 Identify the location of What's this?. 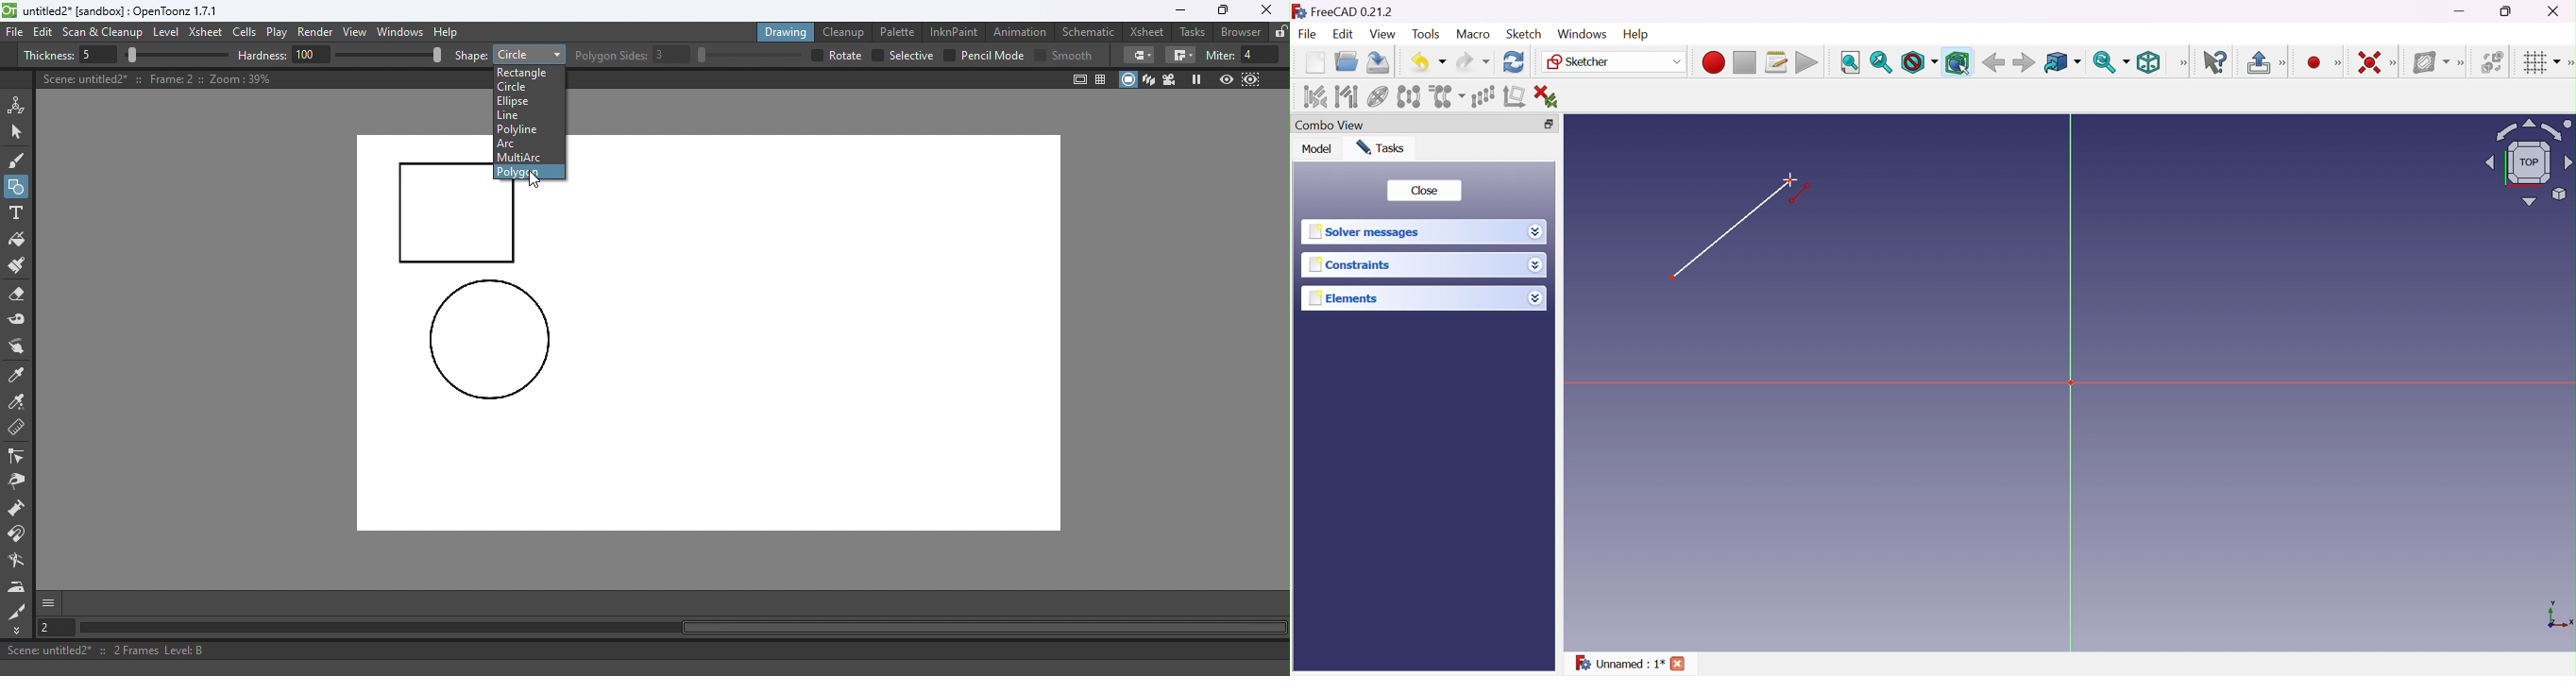
(2218, 63).